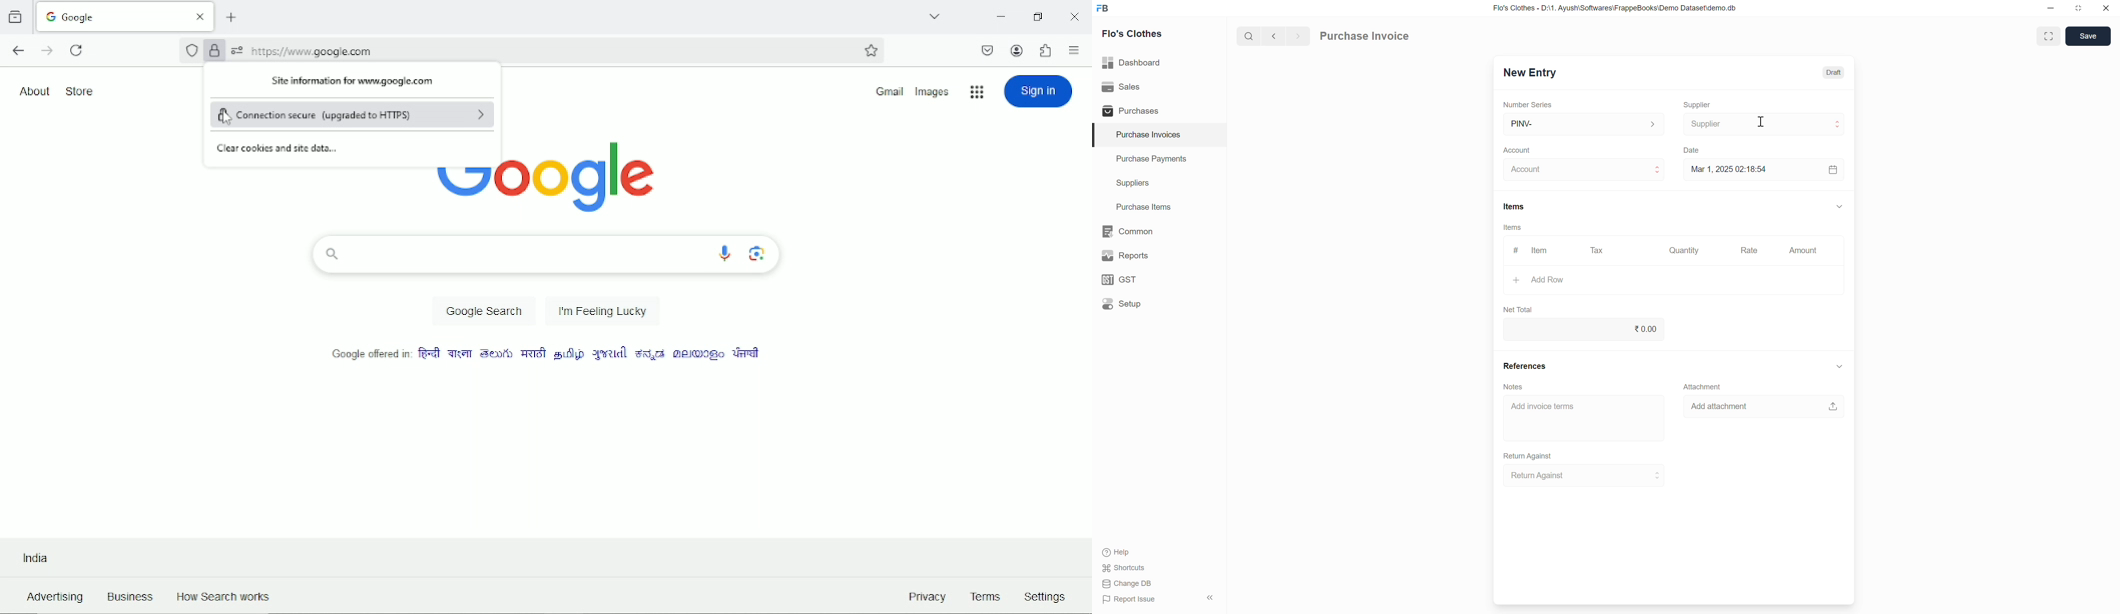 The image size is (2128, 616). What do you see at coordinates (1764, 170) in the screenshot?
I see `Mar 1, 2025 02:18:54` at bounding box center [1764, 170].